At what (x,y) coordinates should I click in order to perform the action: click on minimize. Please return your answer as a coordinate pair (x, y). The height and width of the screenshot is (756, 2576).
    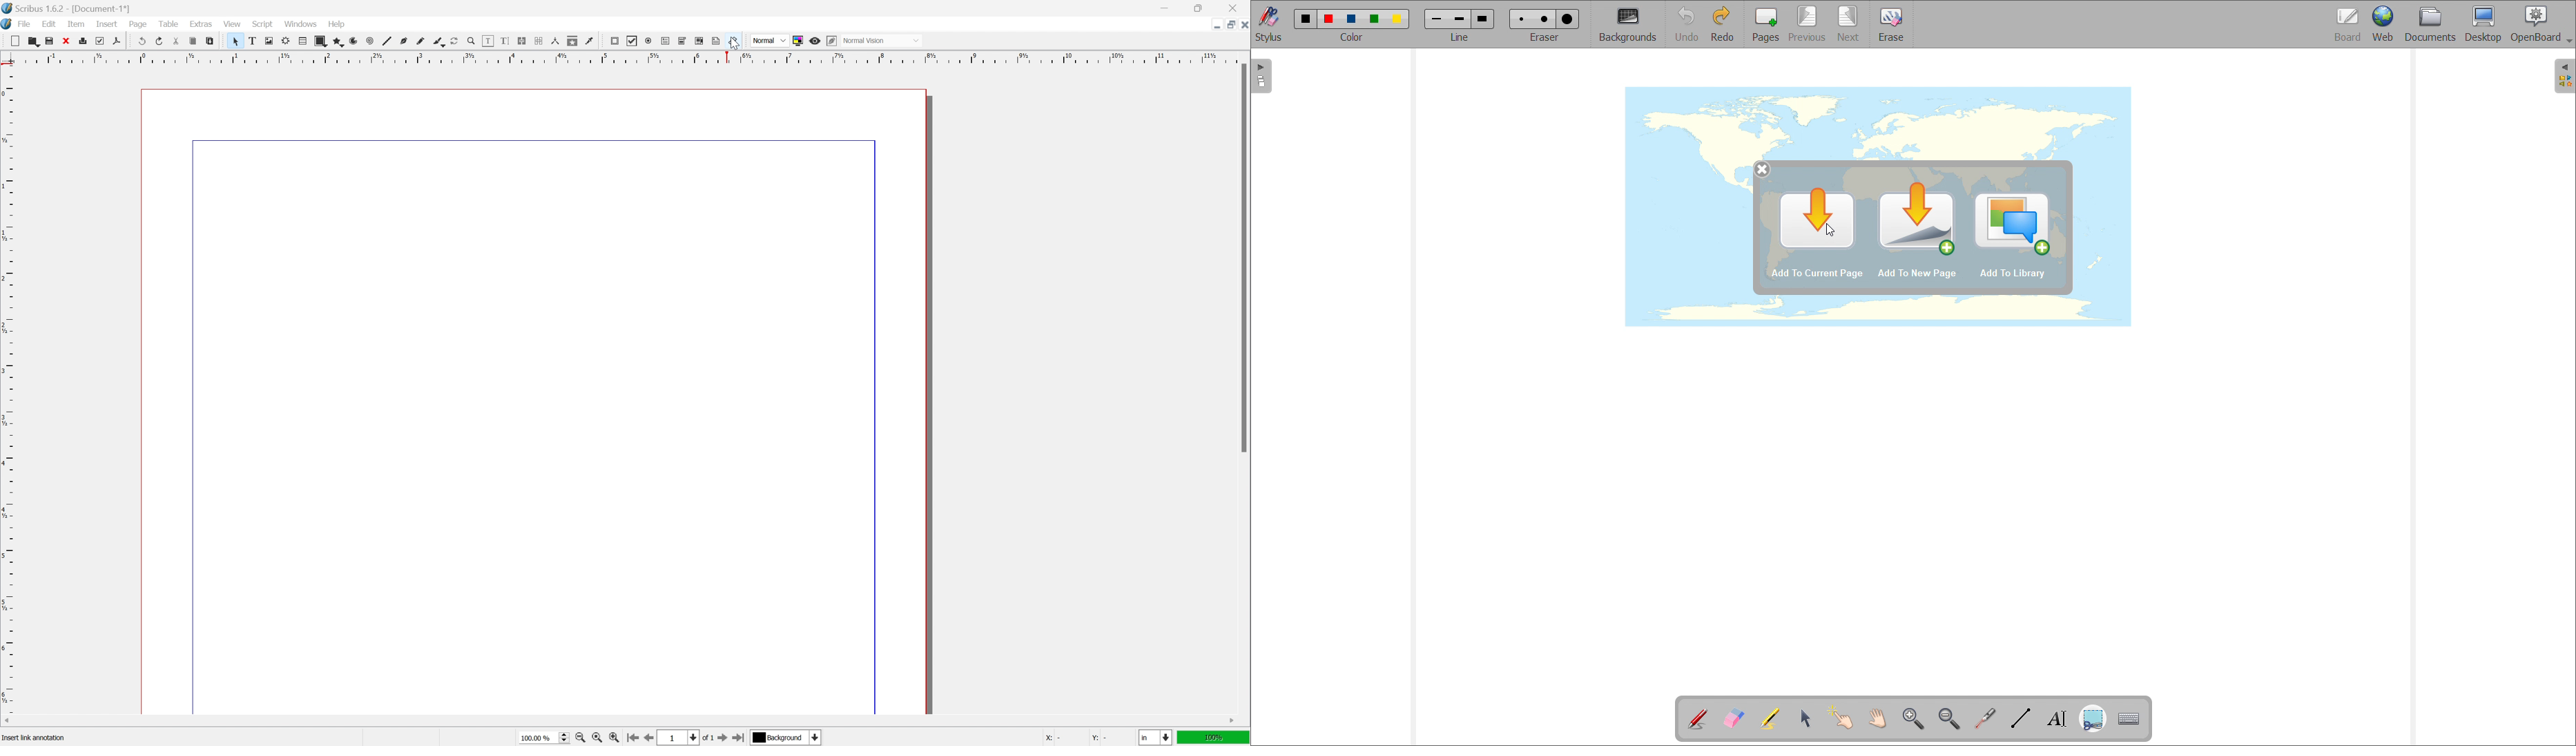
    Looking at the image, I should click on (1164, 7).